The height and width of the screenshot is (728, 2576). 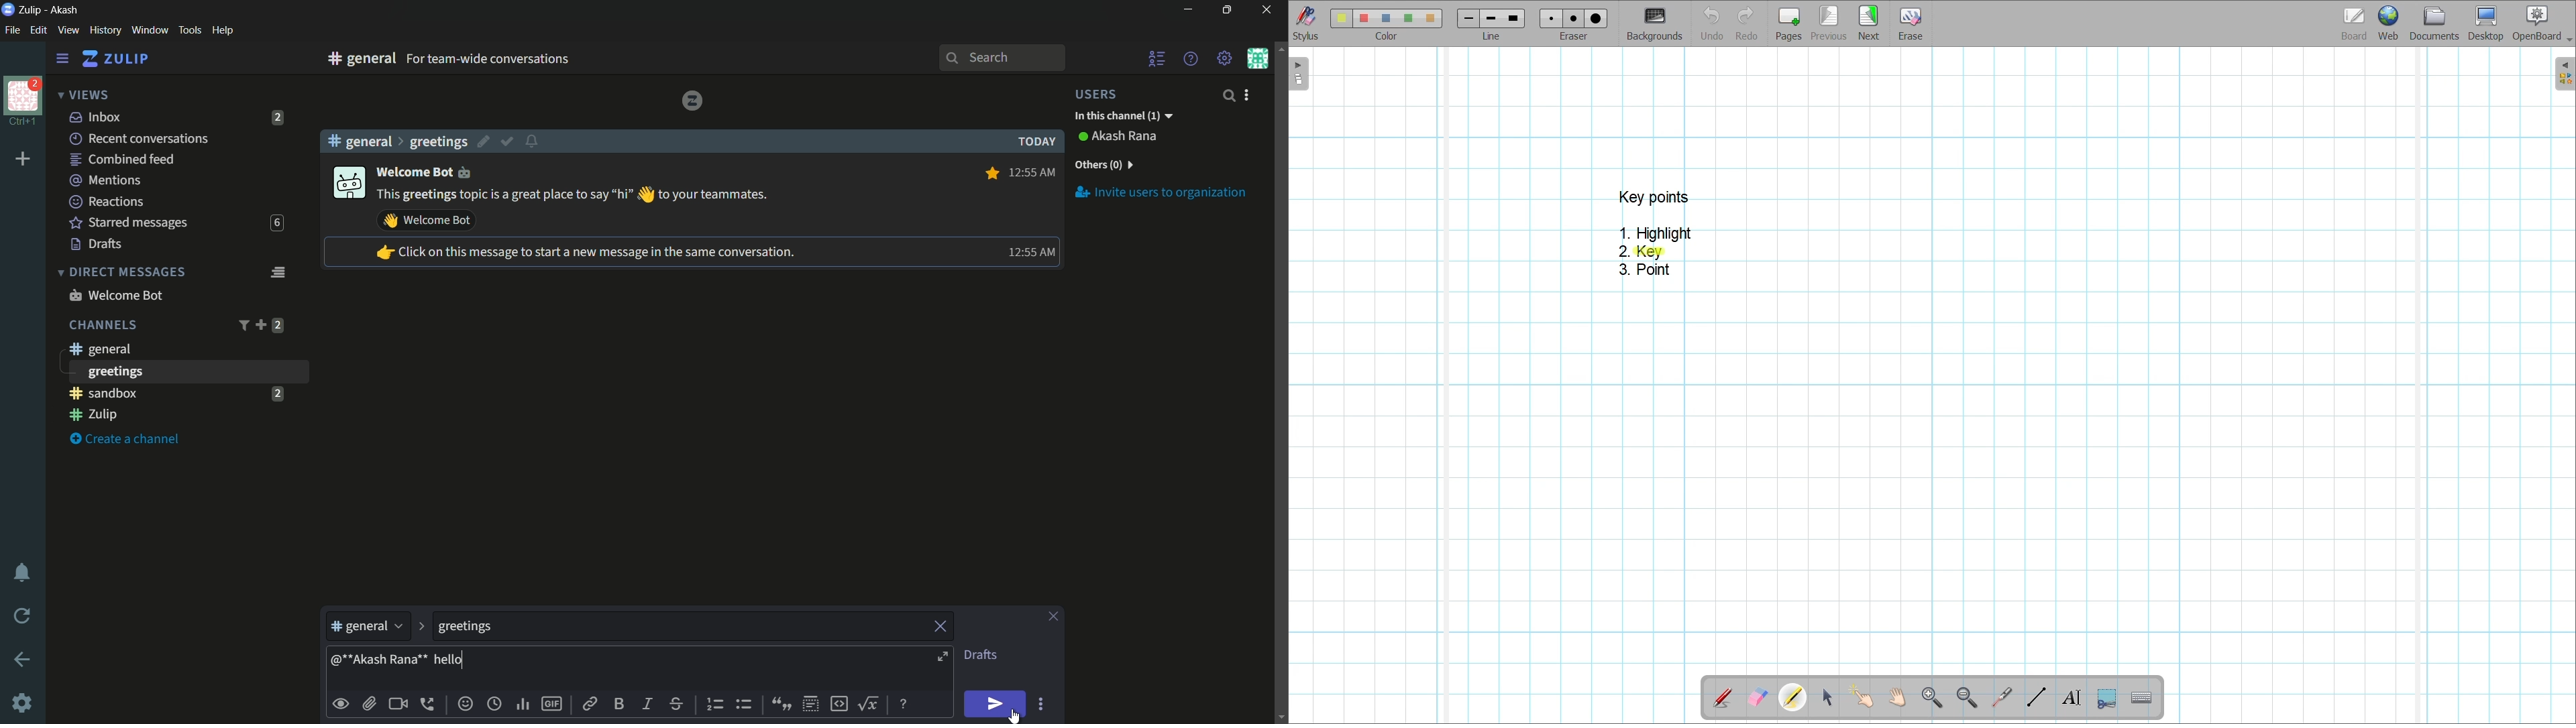 What do you see at coordinates (23, 615) in the screenshot?
I see `reload` at bounding box center [23, 615].